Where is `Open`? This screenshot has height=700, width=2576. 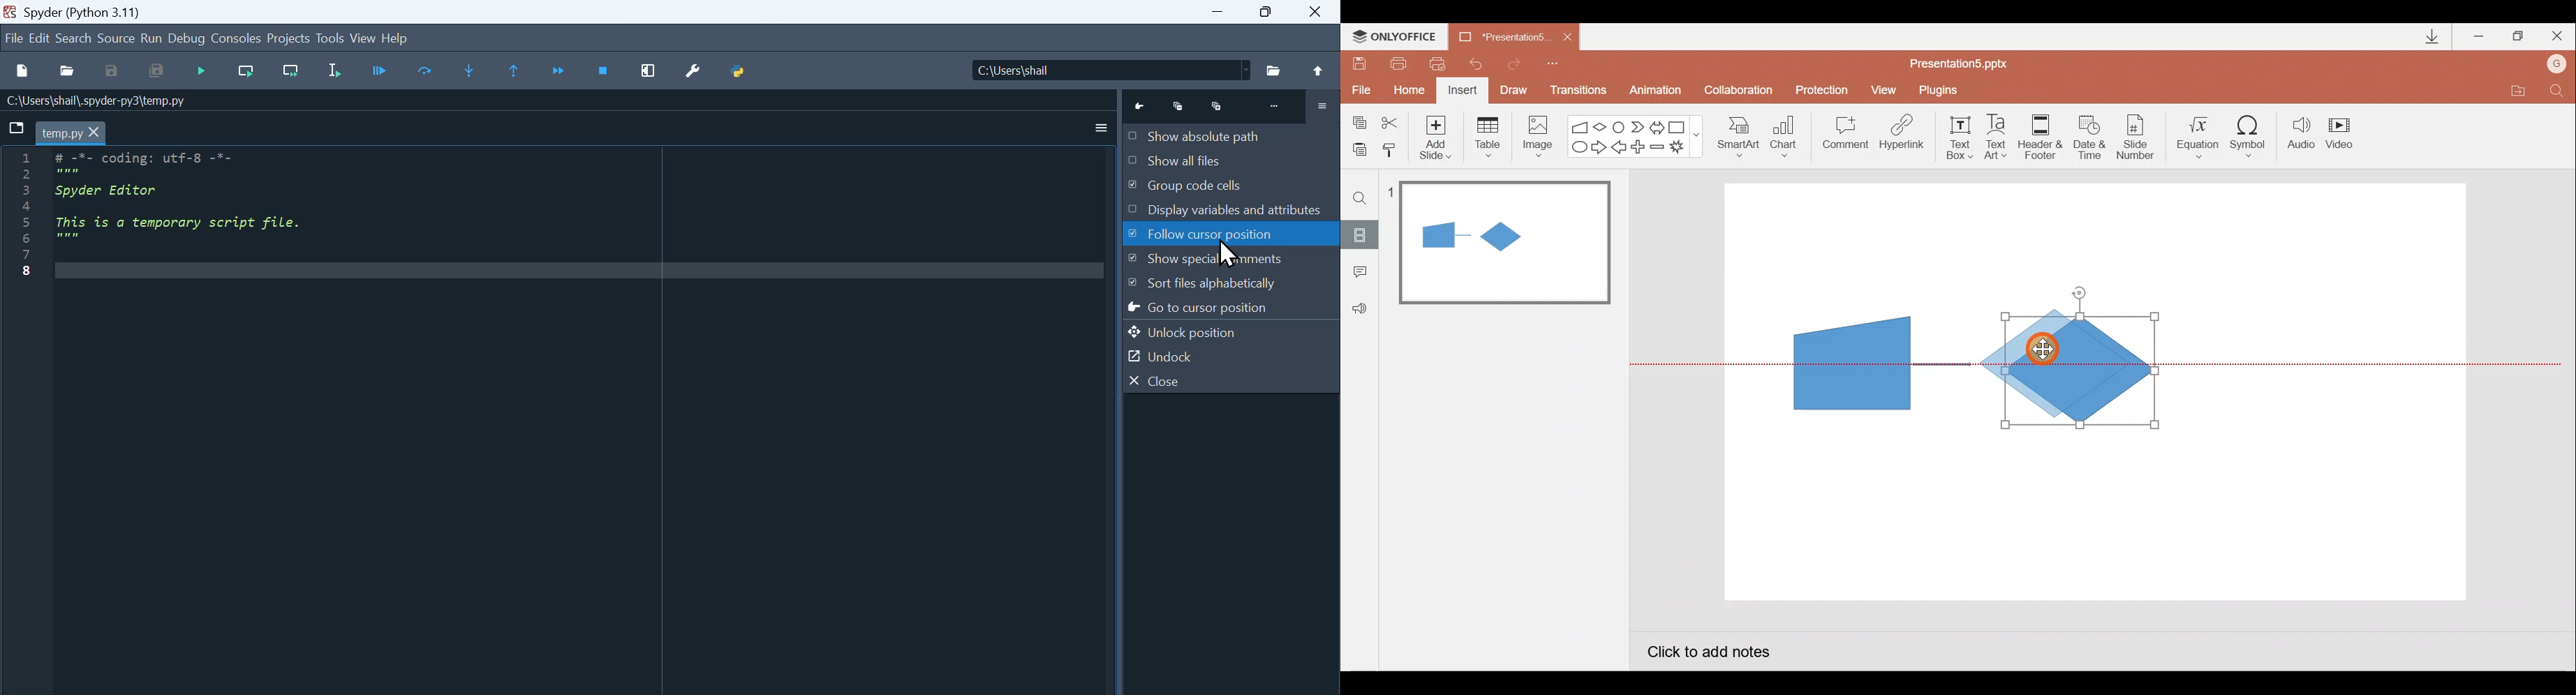
Open is located at coordinates (66, 72).